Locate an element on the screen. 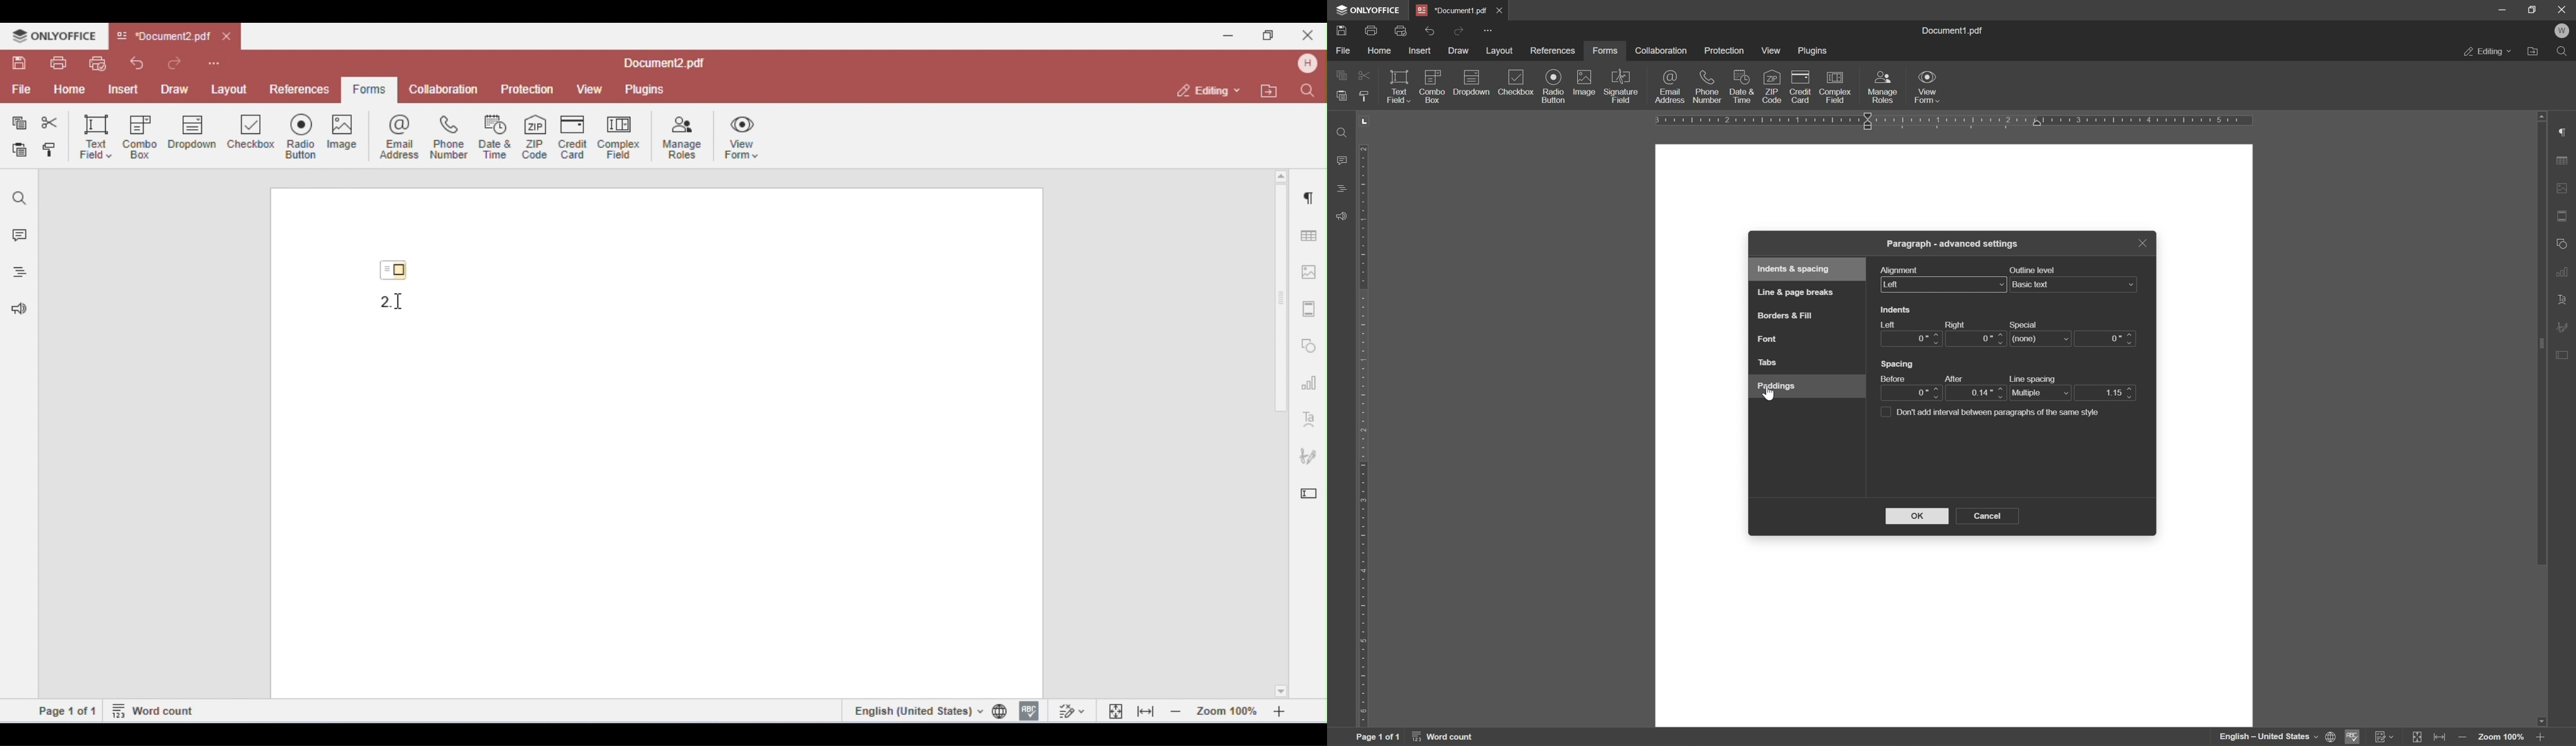 Image resolution: width=2576 pixels, height=756 pixels. 0 is located at coordinates (1976, 340).